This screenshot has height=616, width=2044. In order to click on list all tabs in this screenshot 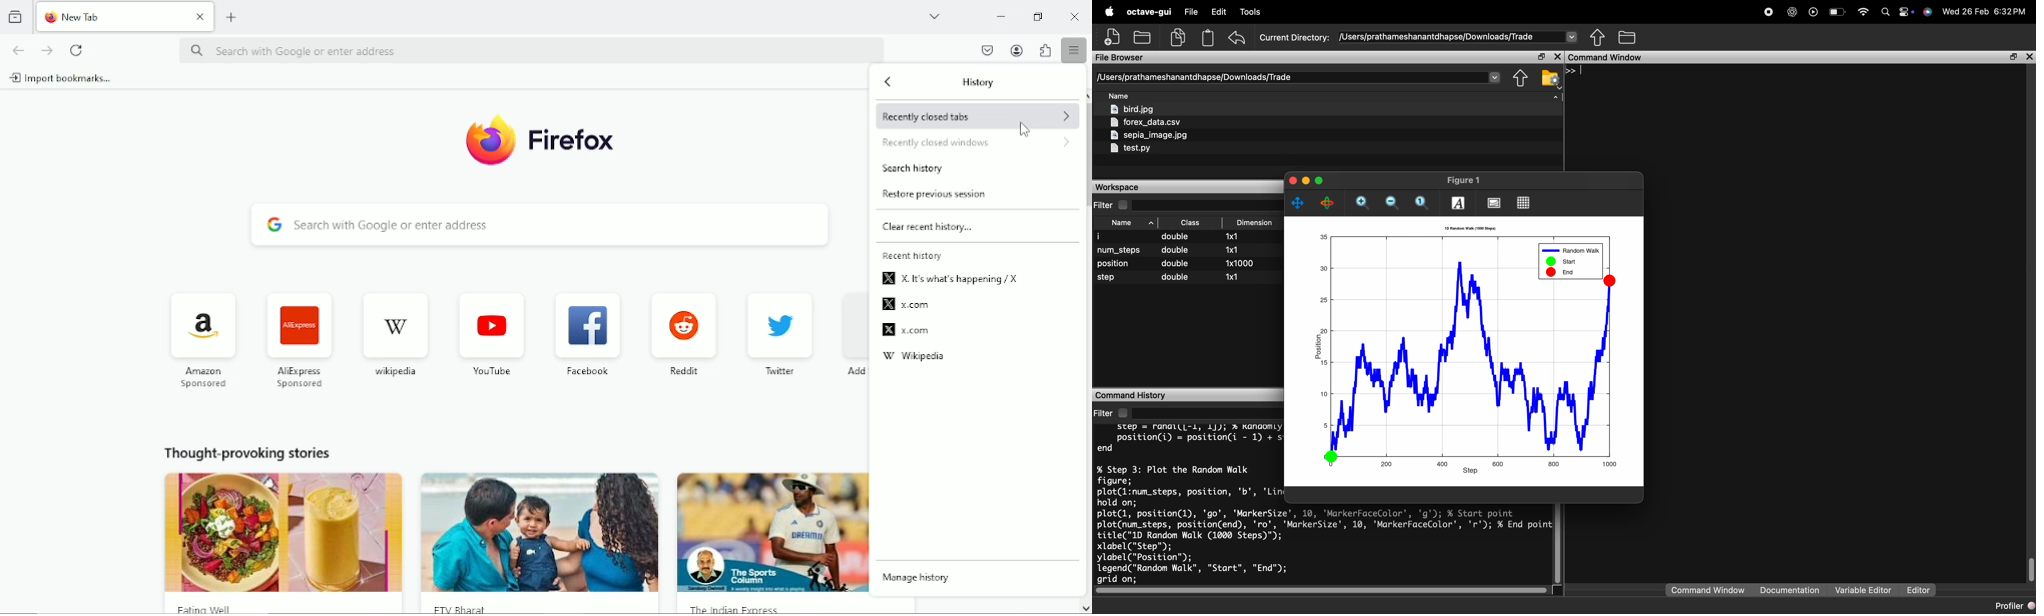, I will do `click(935, 14)`.